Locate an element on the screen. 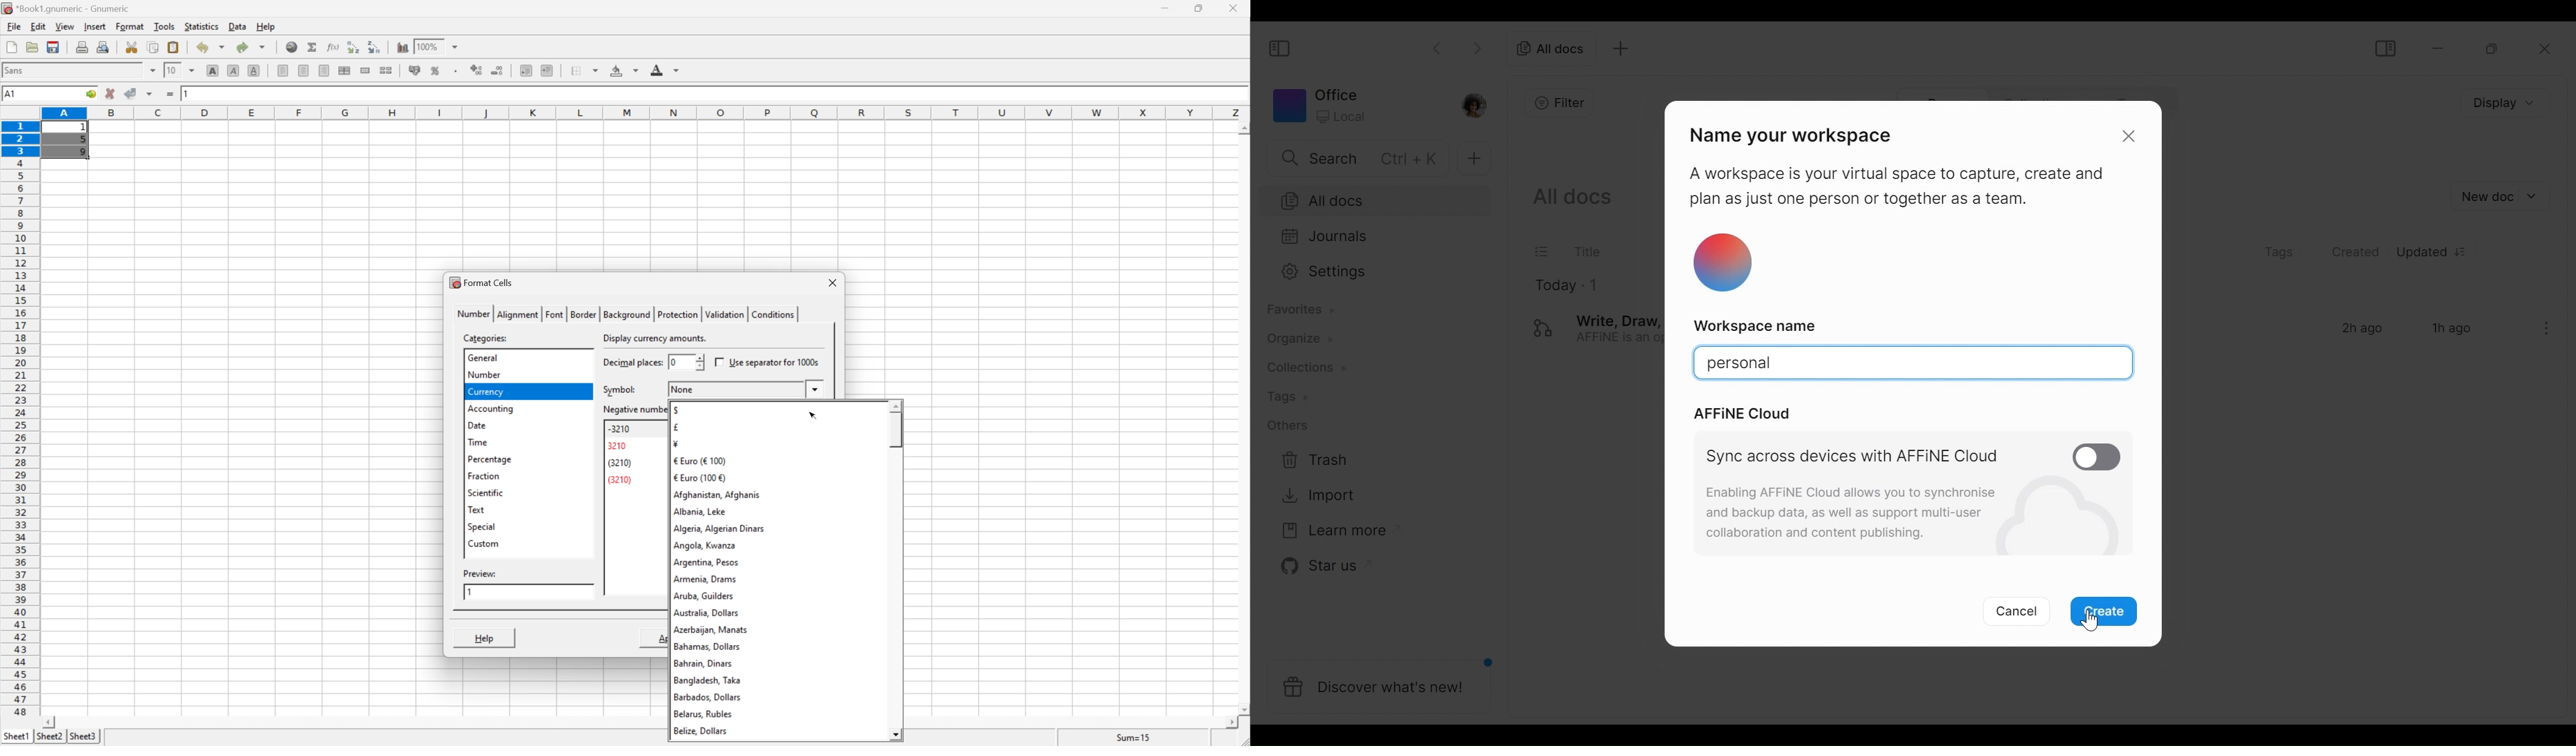 Image resolution: width=2576 pixels, height=756 pixels. Others is located at coordinates (1286, 425).